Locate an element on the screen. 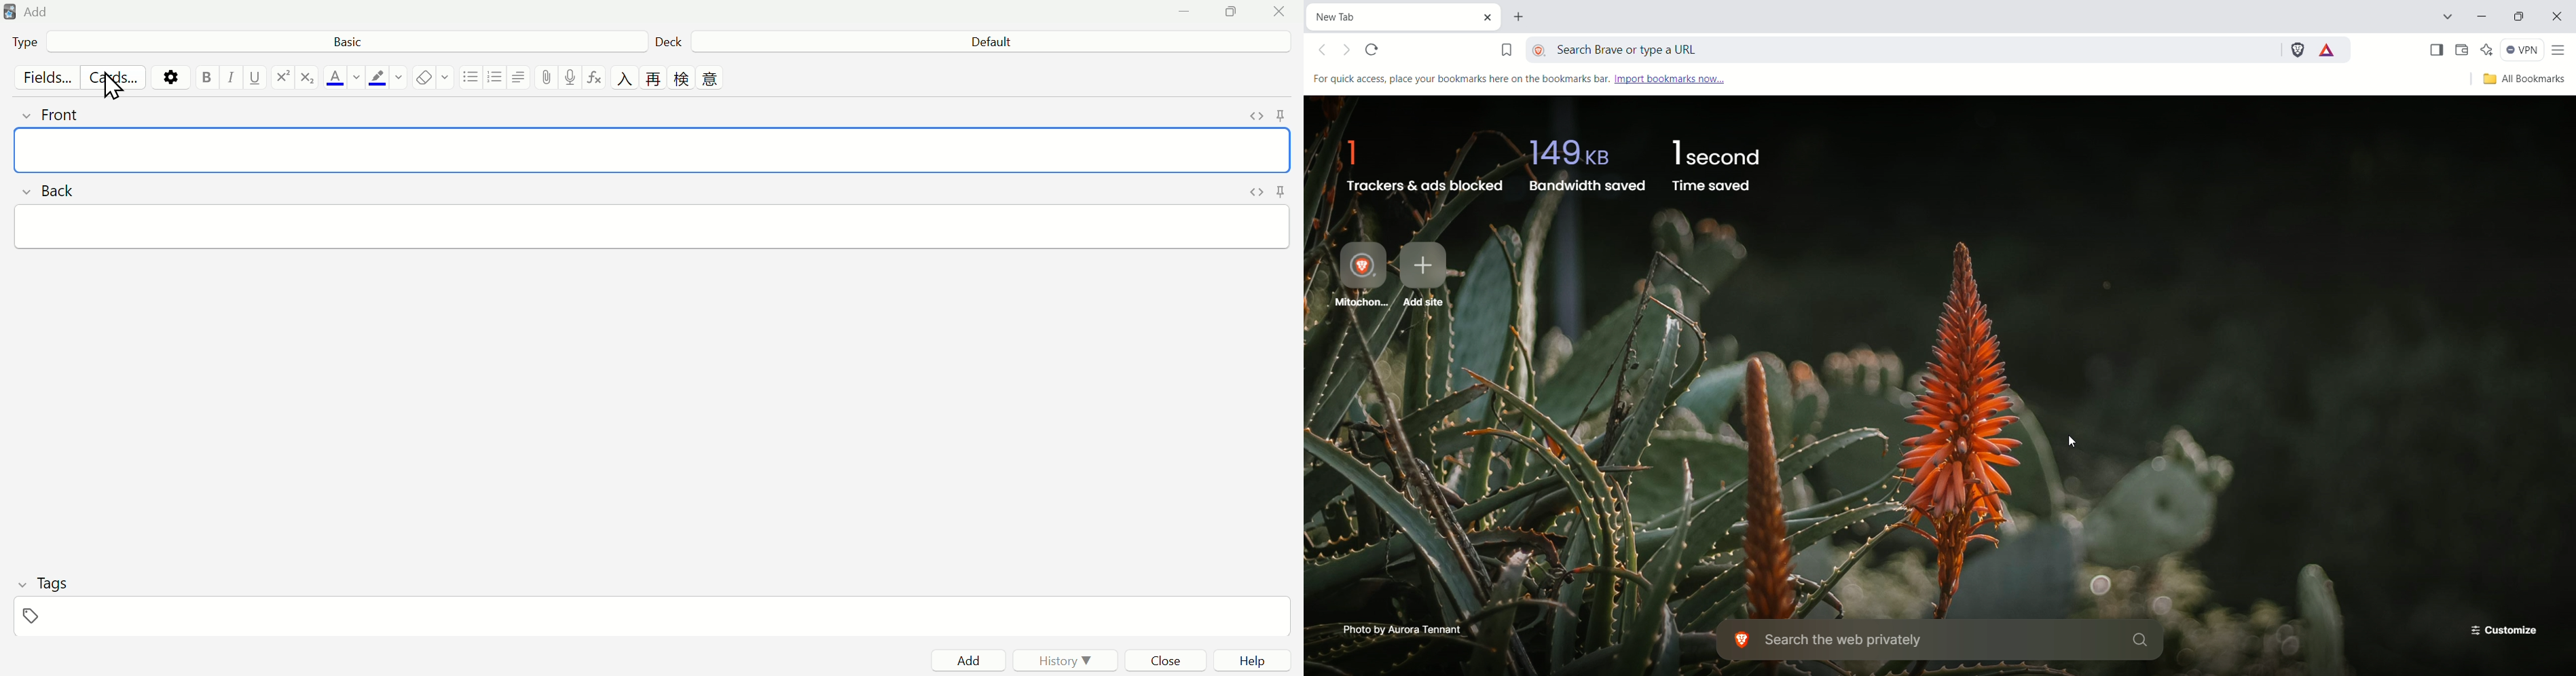  Close is located at coordinates (1164, 659).